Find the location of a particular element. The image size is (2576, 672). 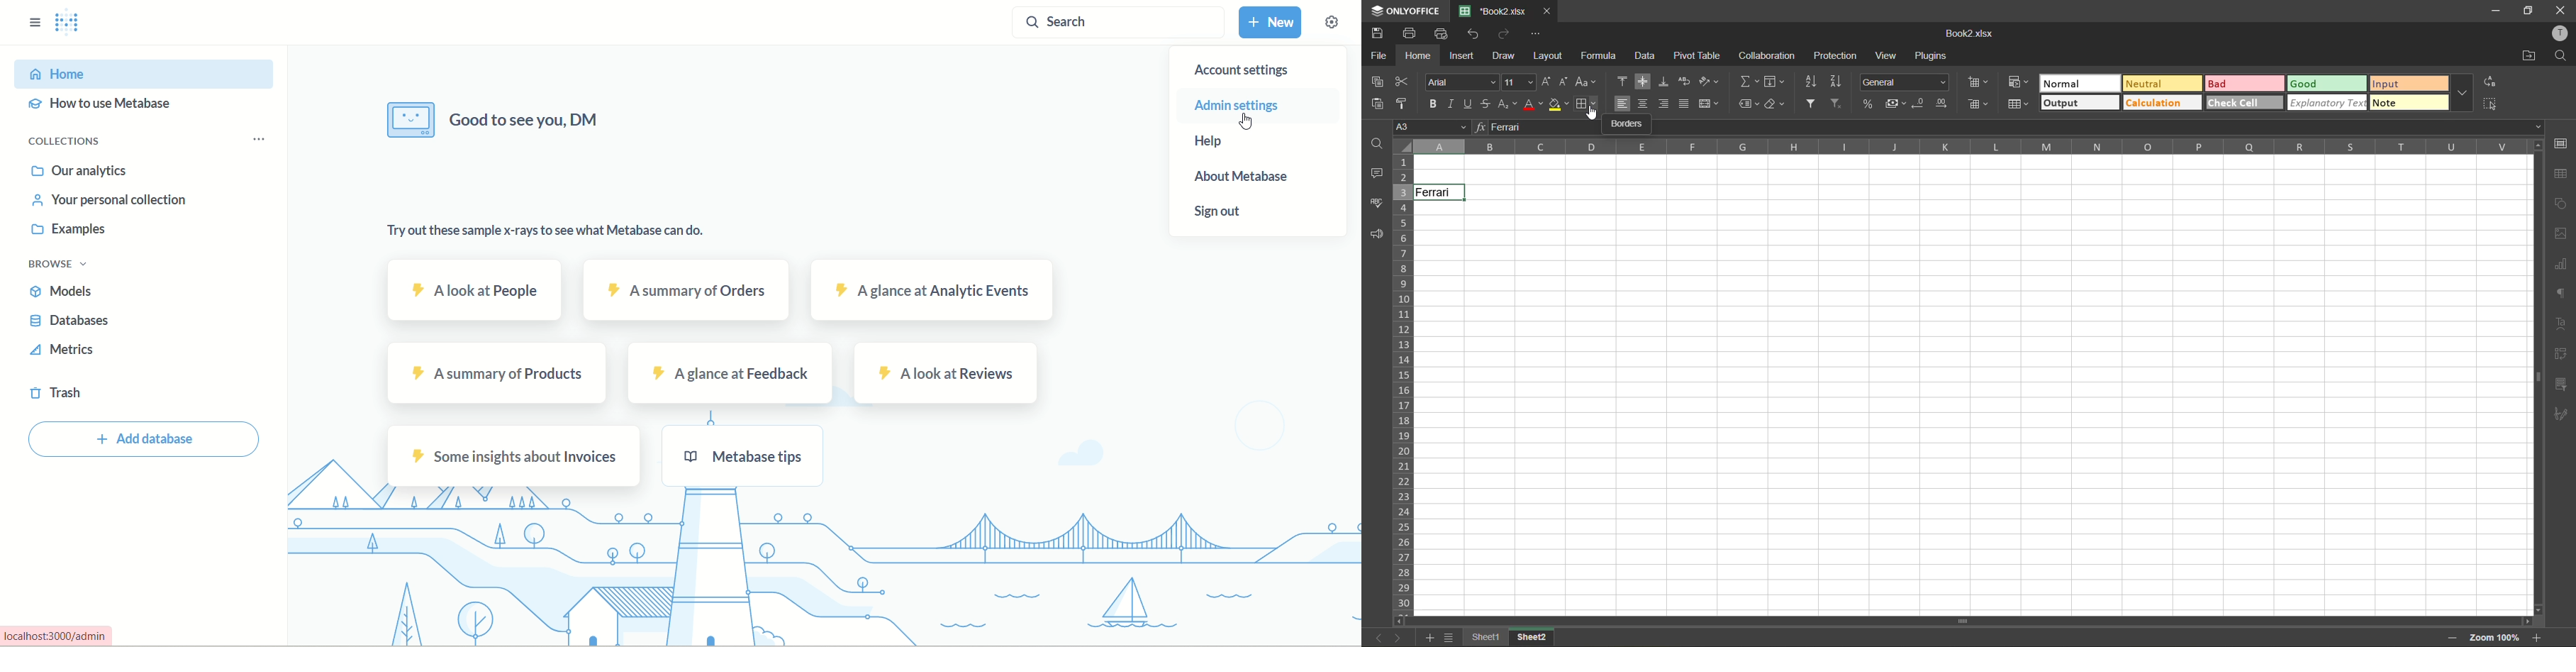

copy style is located at coordinates (1403, 104).